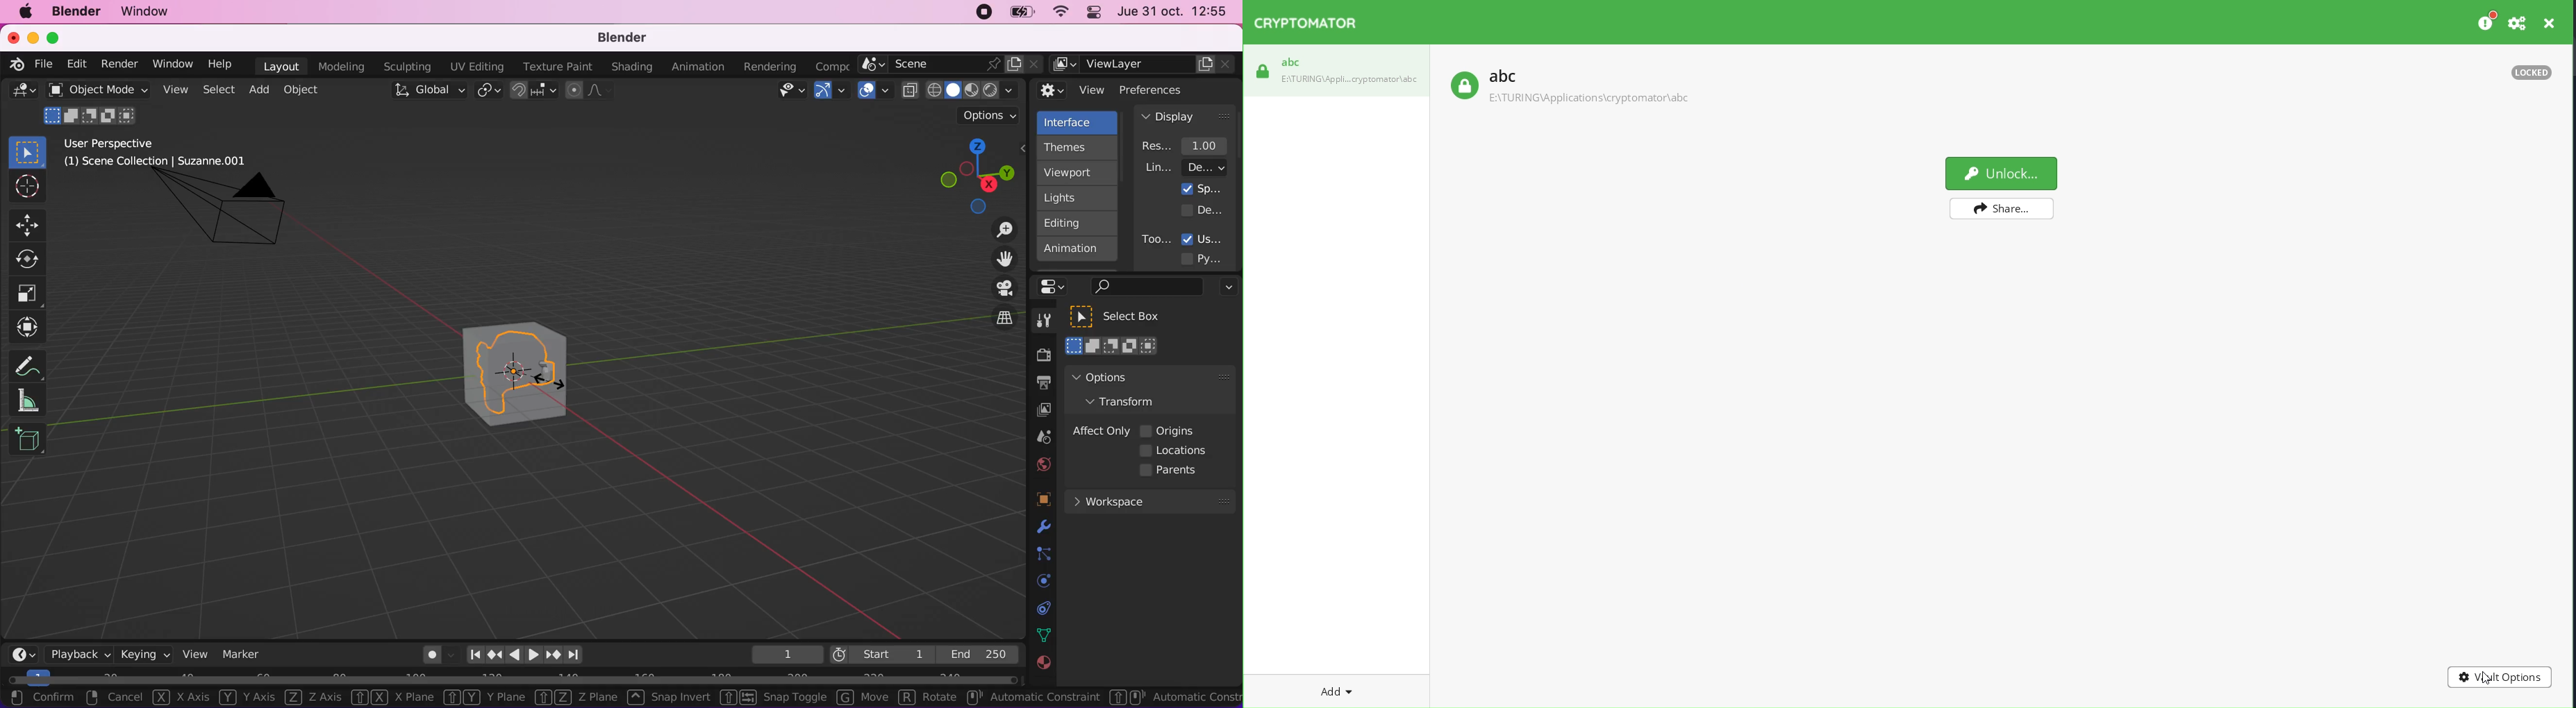  Describe the element at coordinates (27, 152) in the screenshot. I see `select box` at that location.